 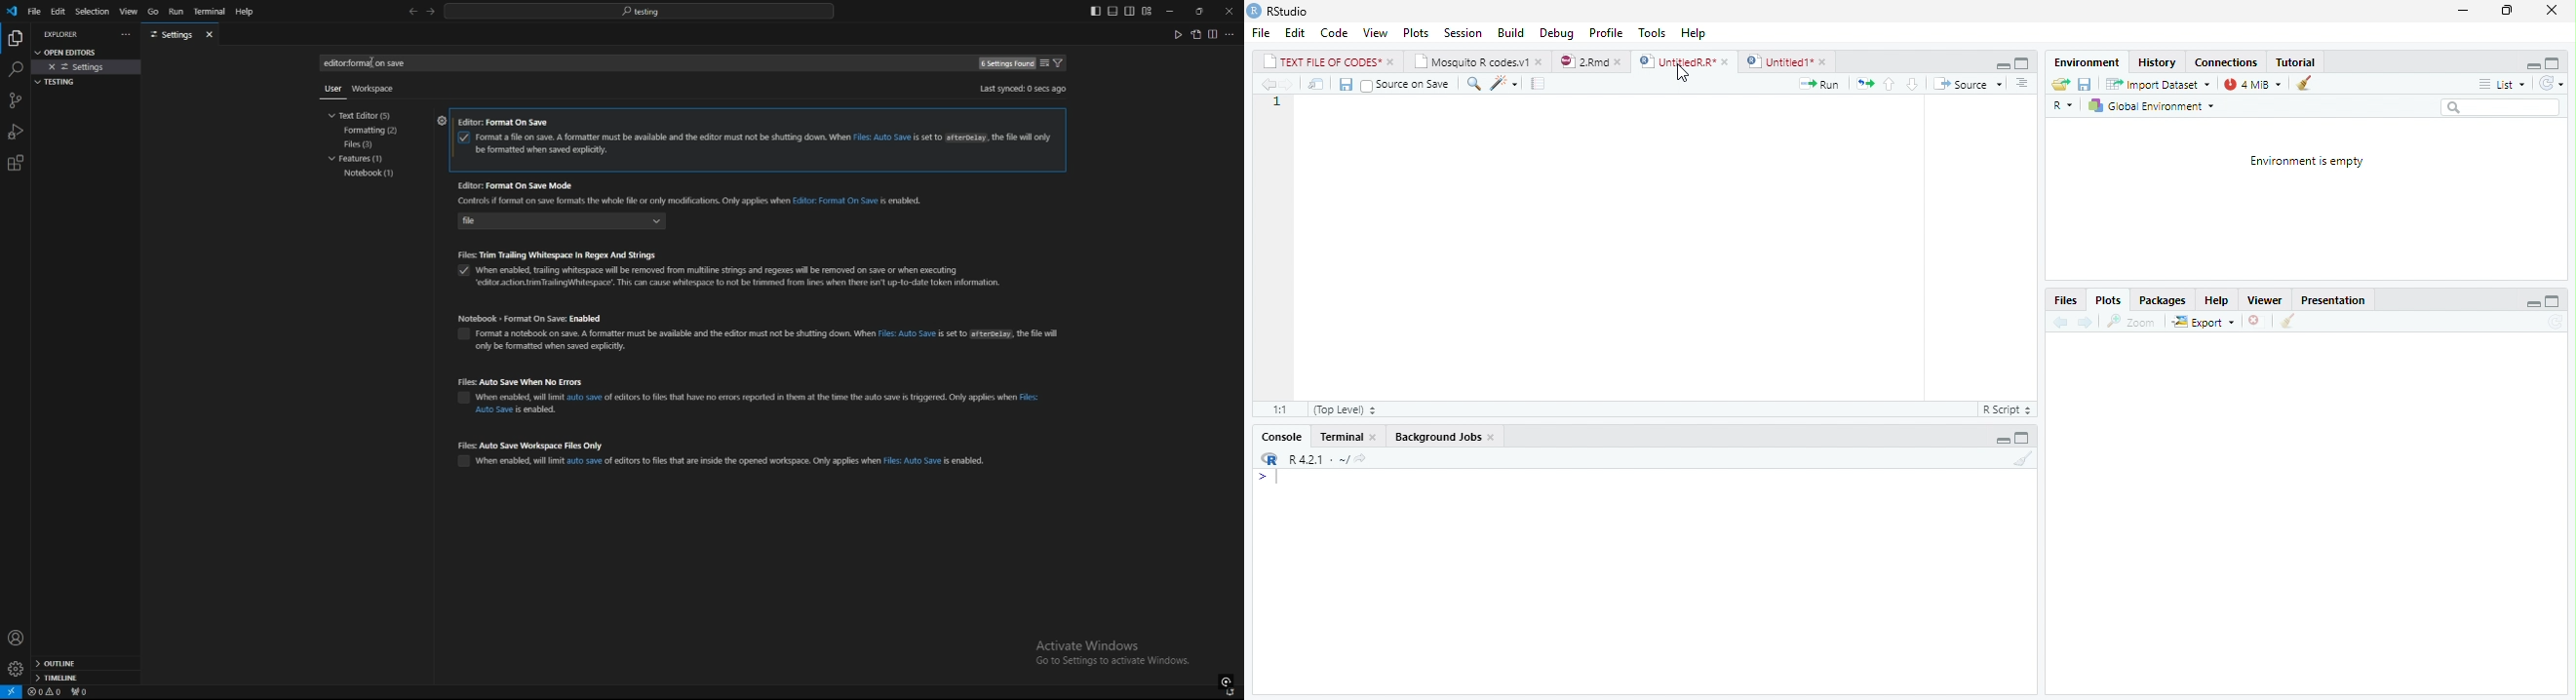 I want to click on go to next section/chunk, so click(x=1910, y=84).